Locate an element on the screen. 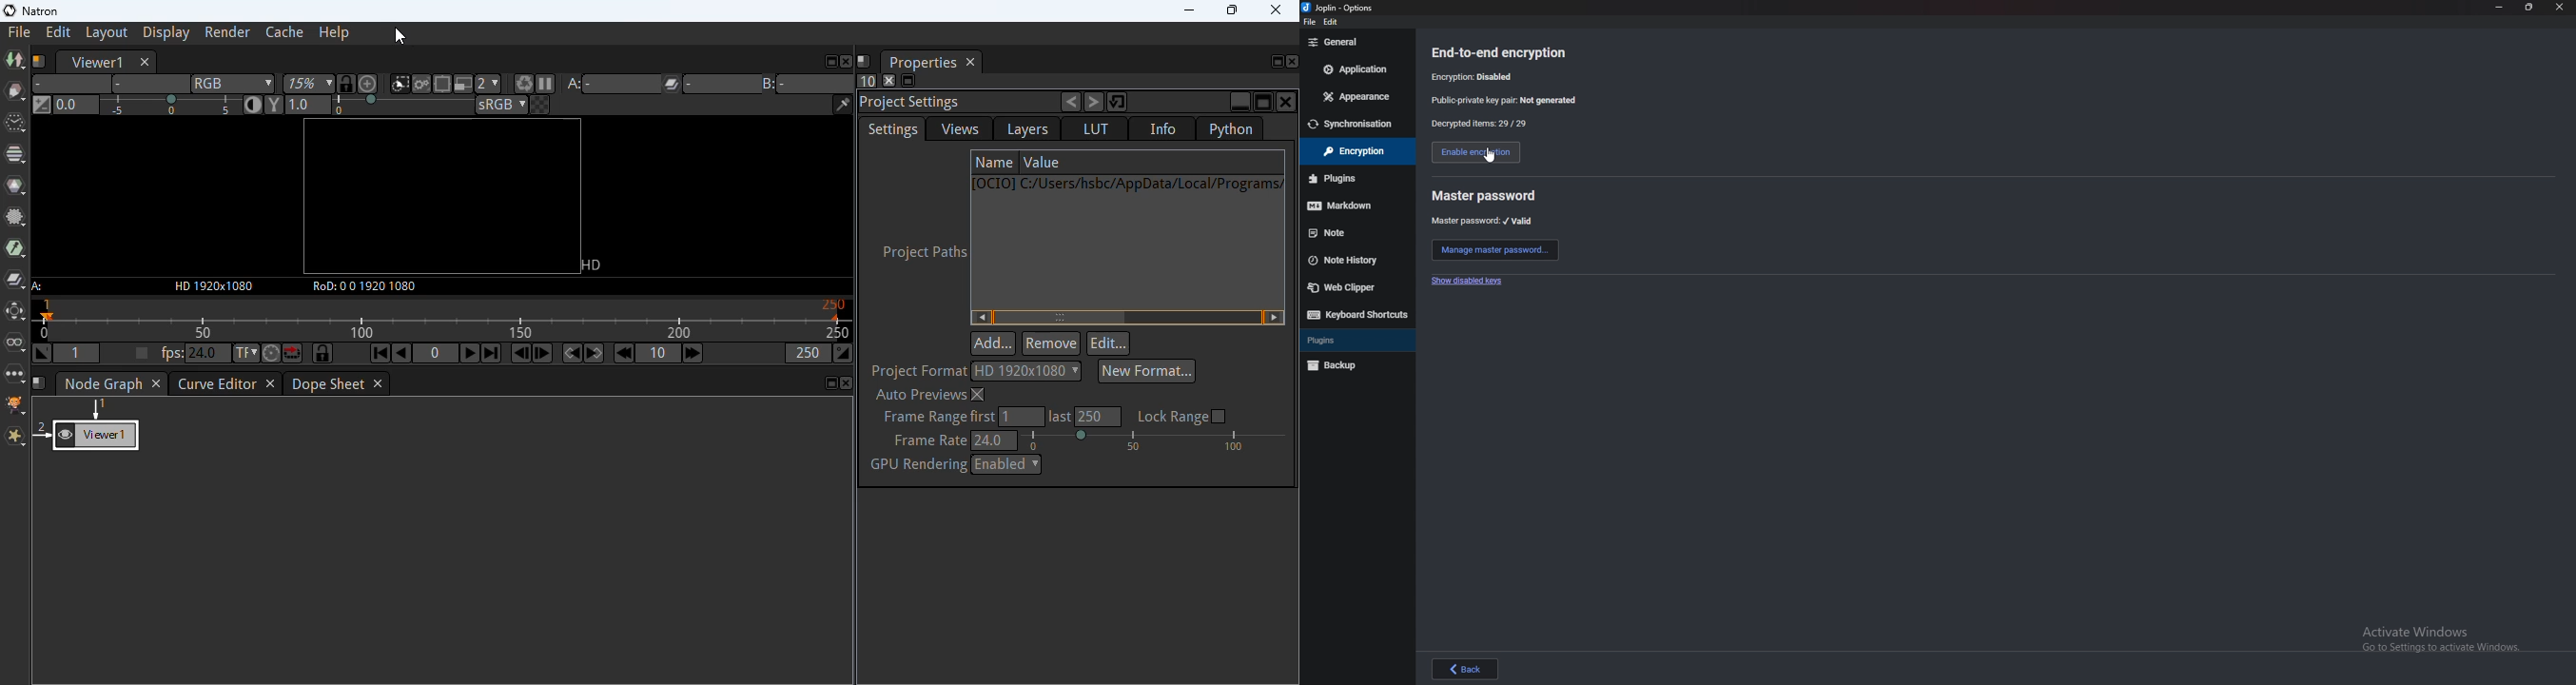   is located at coordinates (1346, 290).